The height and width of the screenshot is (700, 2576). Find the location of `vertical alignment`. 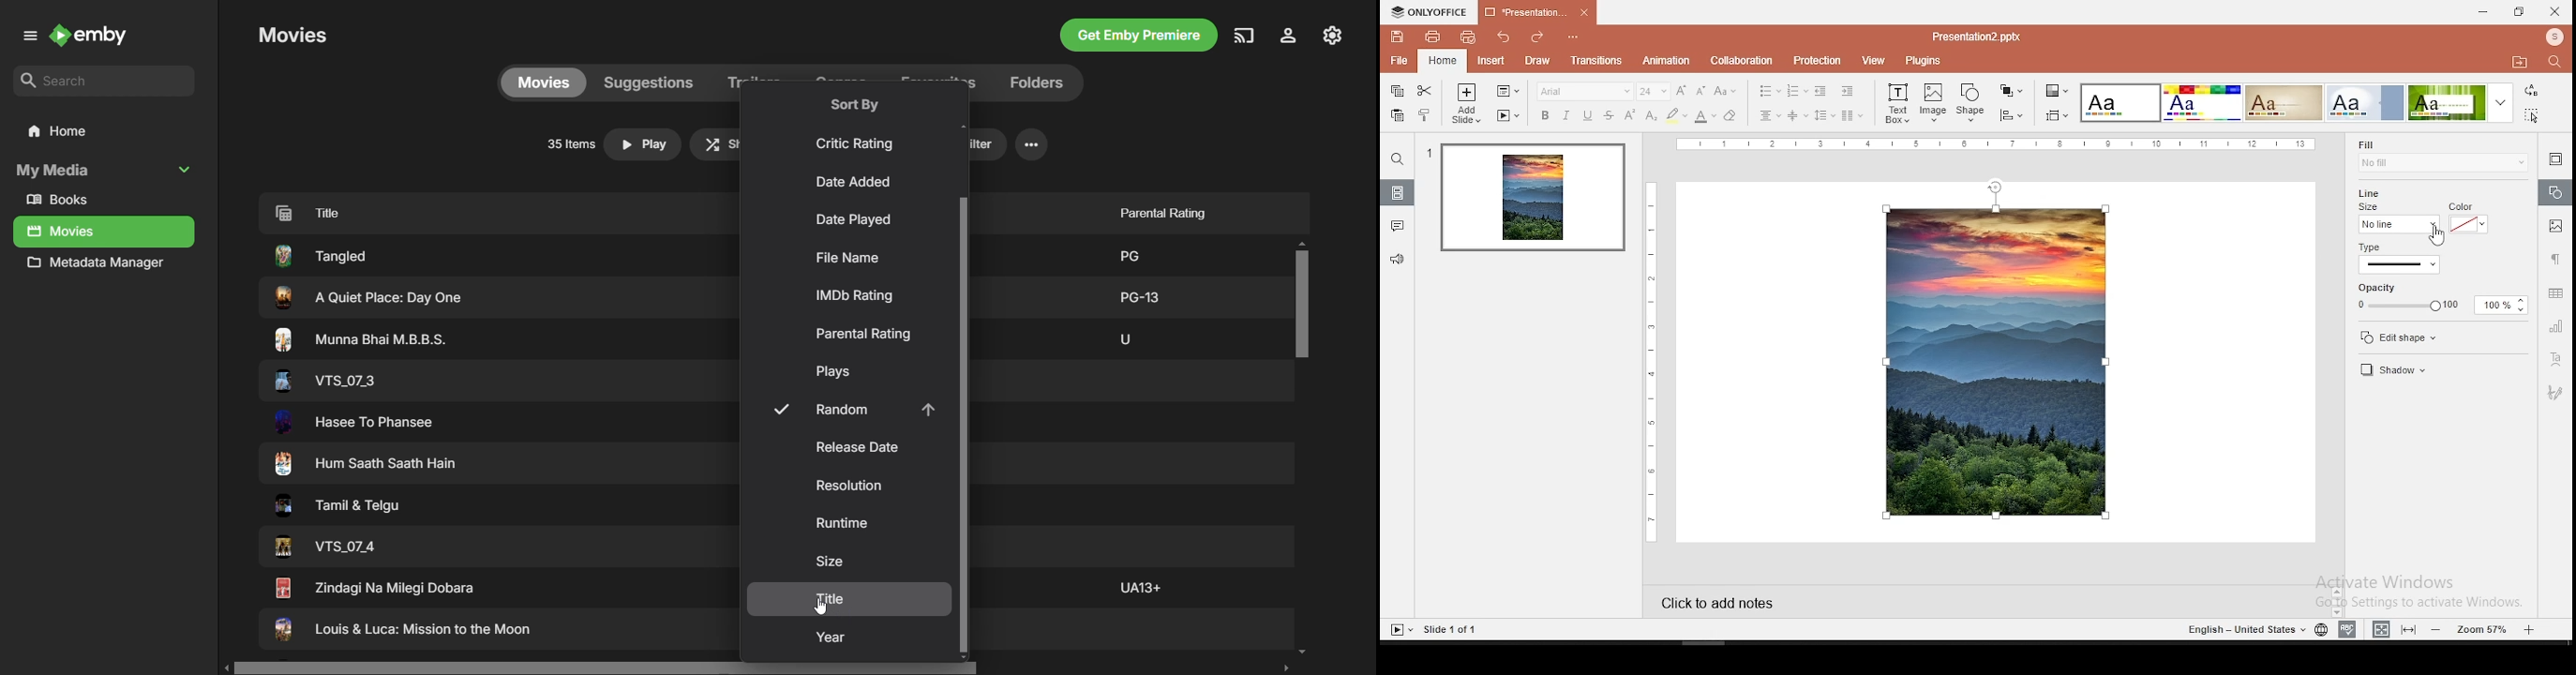

vertical alignment is located at coordinates (1797, 115).